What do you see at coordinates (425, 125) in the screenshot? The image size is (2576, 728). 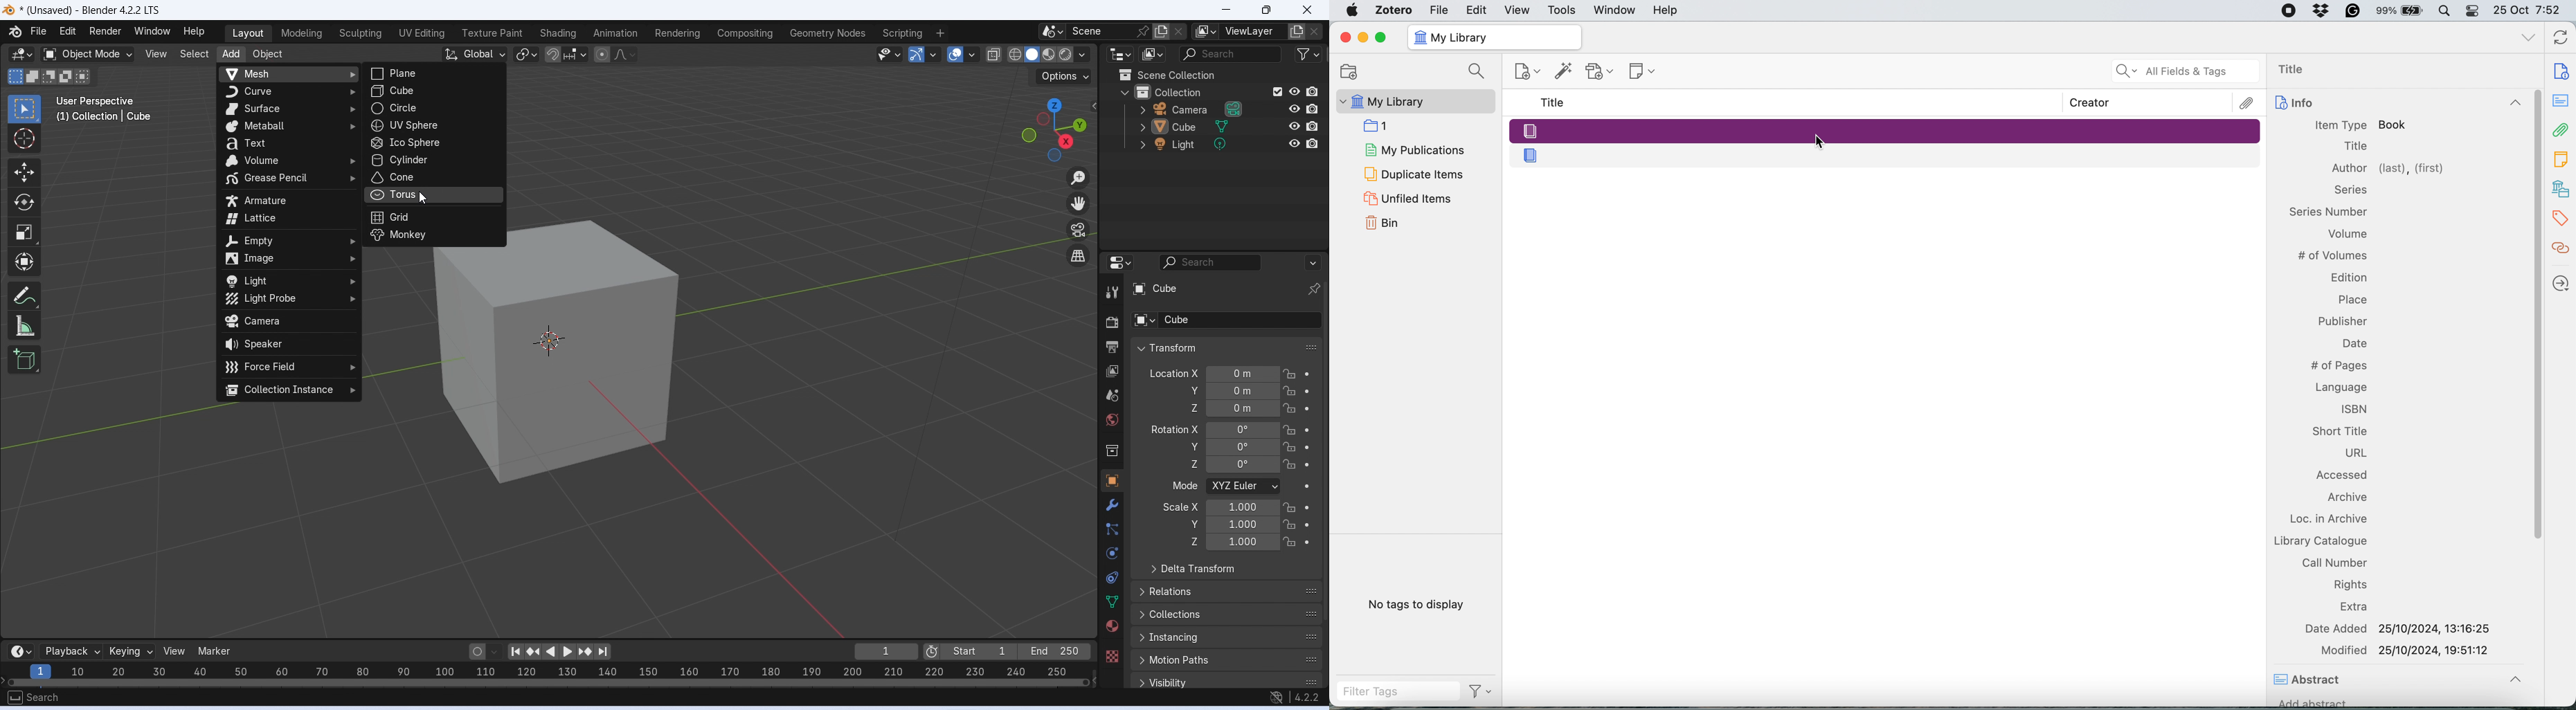 I see `uv sphere` at bounding box center [425, 125].